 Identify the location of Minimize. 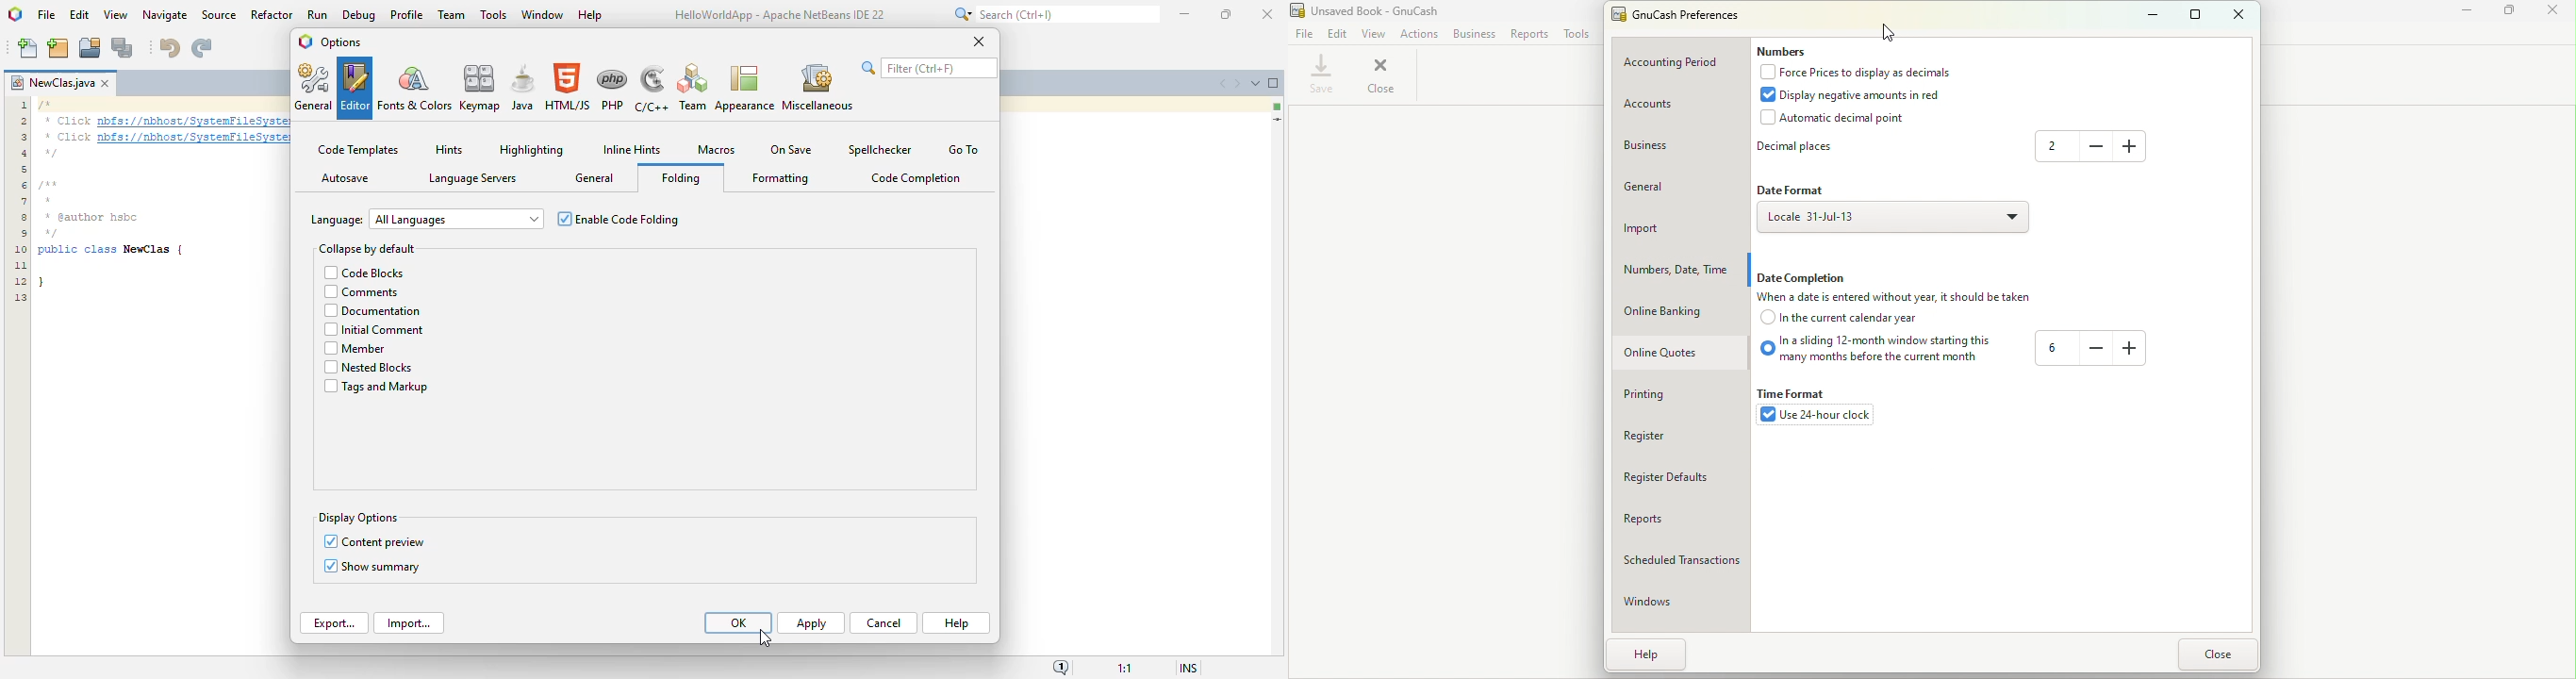
(2152, 13).